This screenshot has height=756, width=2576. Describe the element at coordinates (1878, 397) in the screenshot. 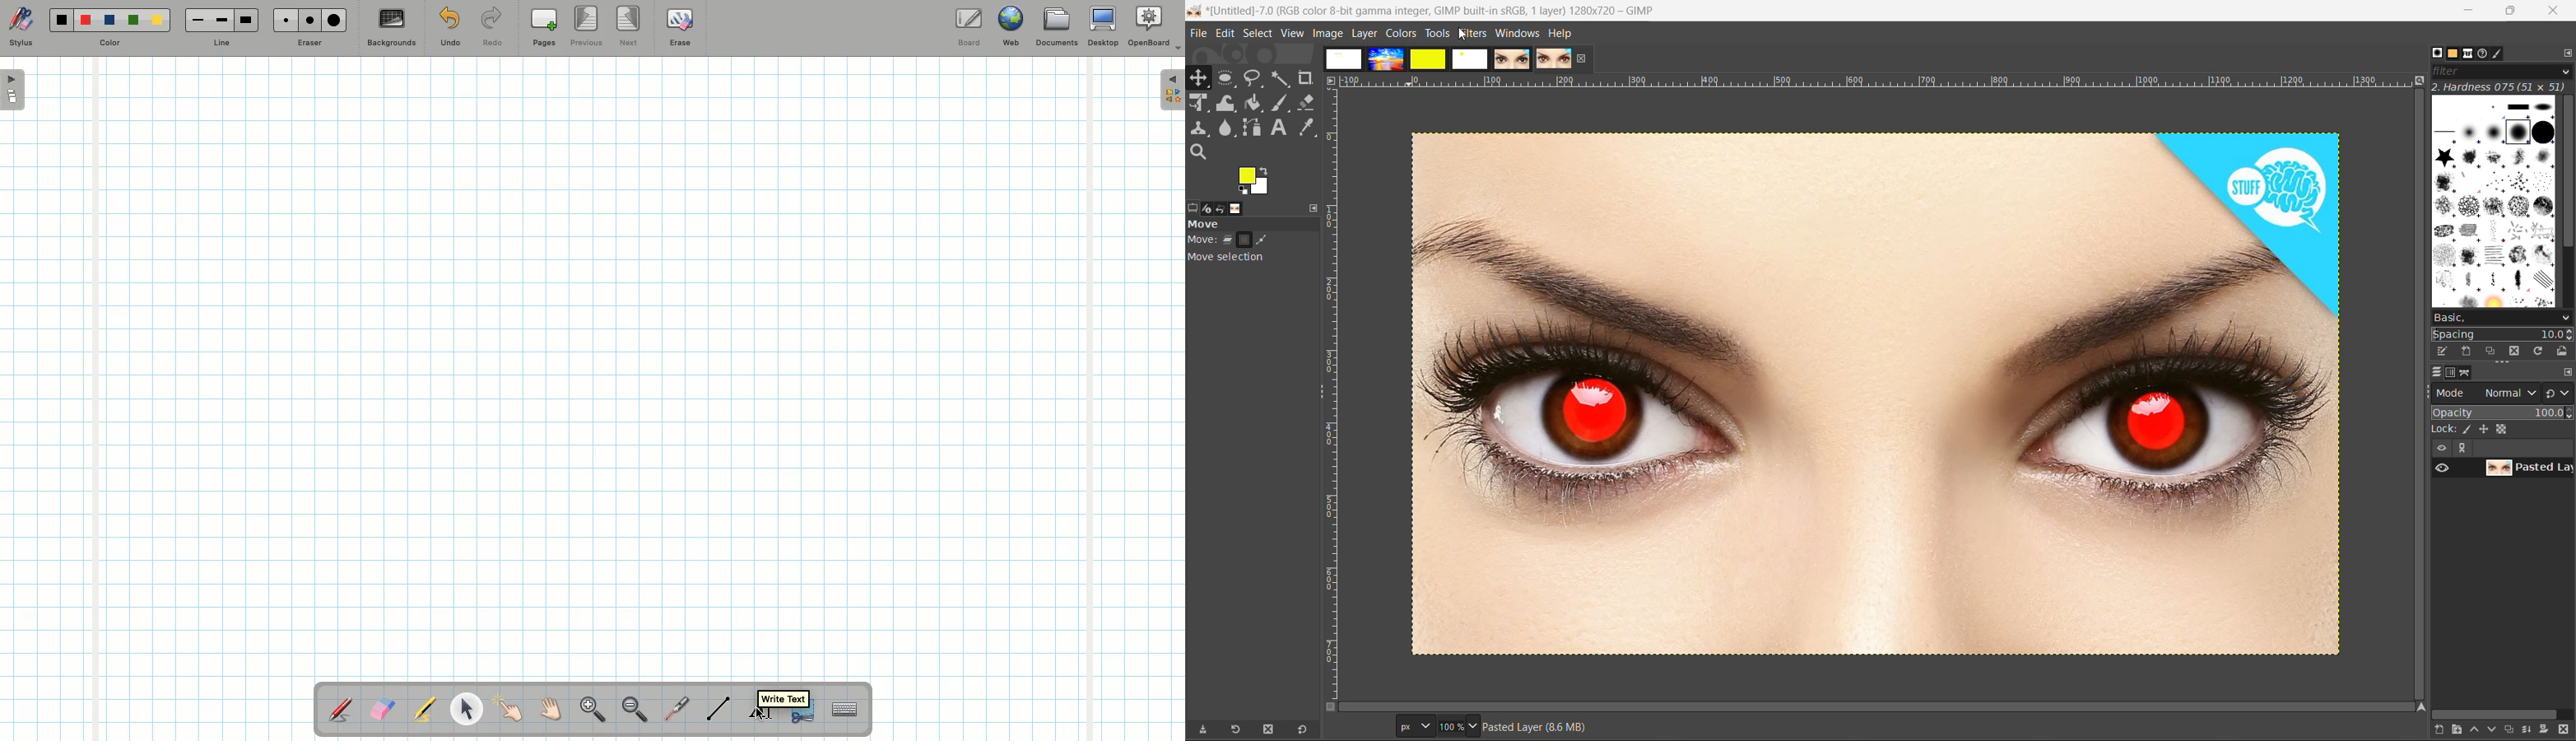

I see `image` at that location.